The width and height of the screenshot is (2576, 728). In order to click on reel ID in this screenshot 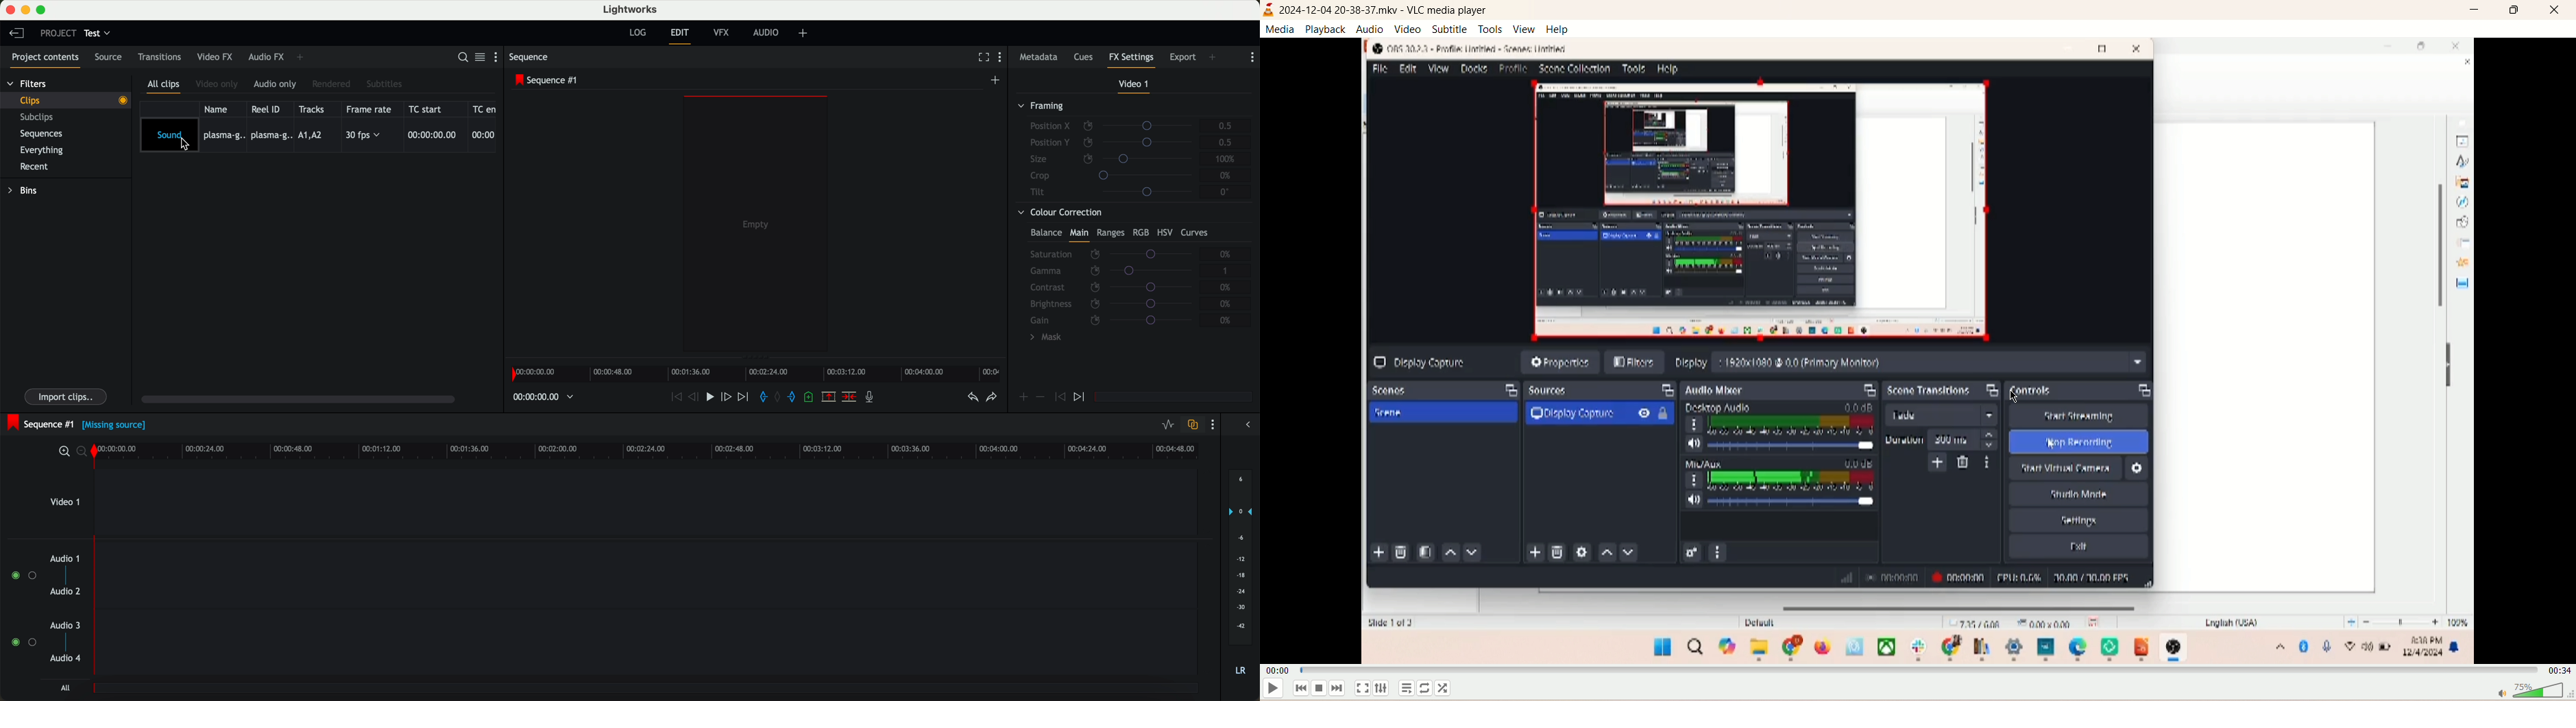, I will do `click(268, 109)`.